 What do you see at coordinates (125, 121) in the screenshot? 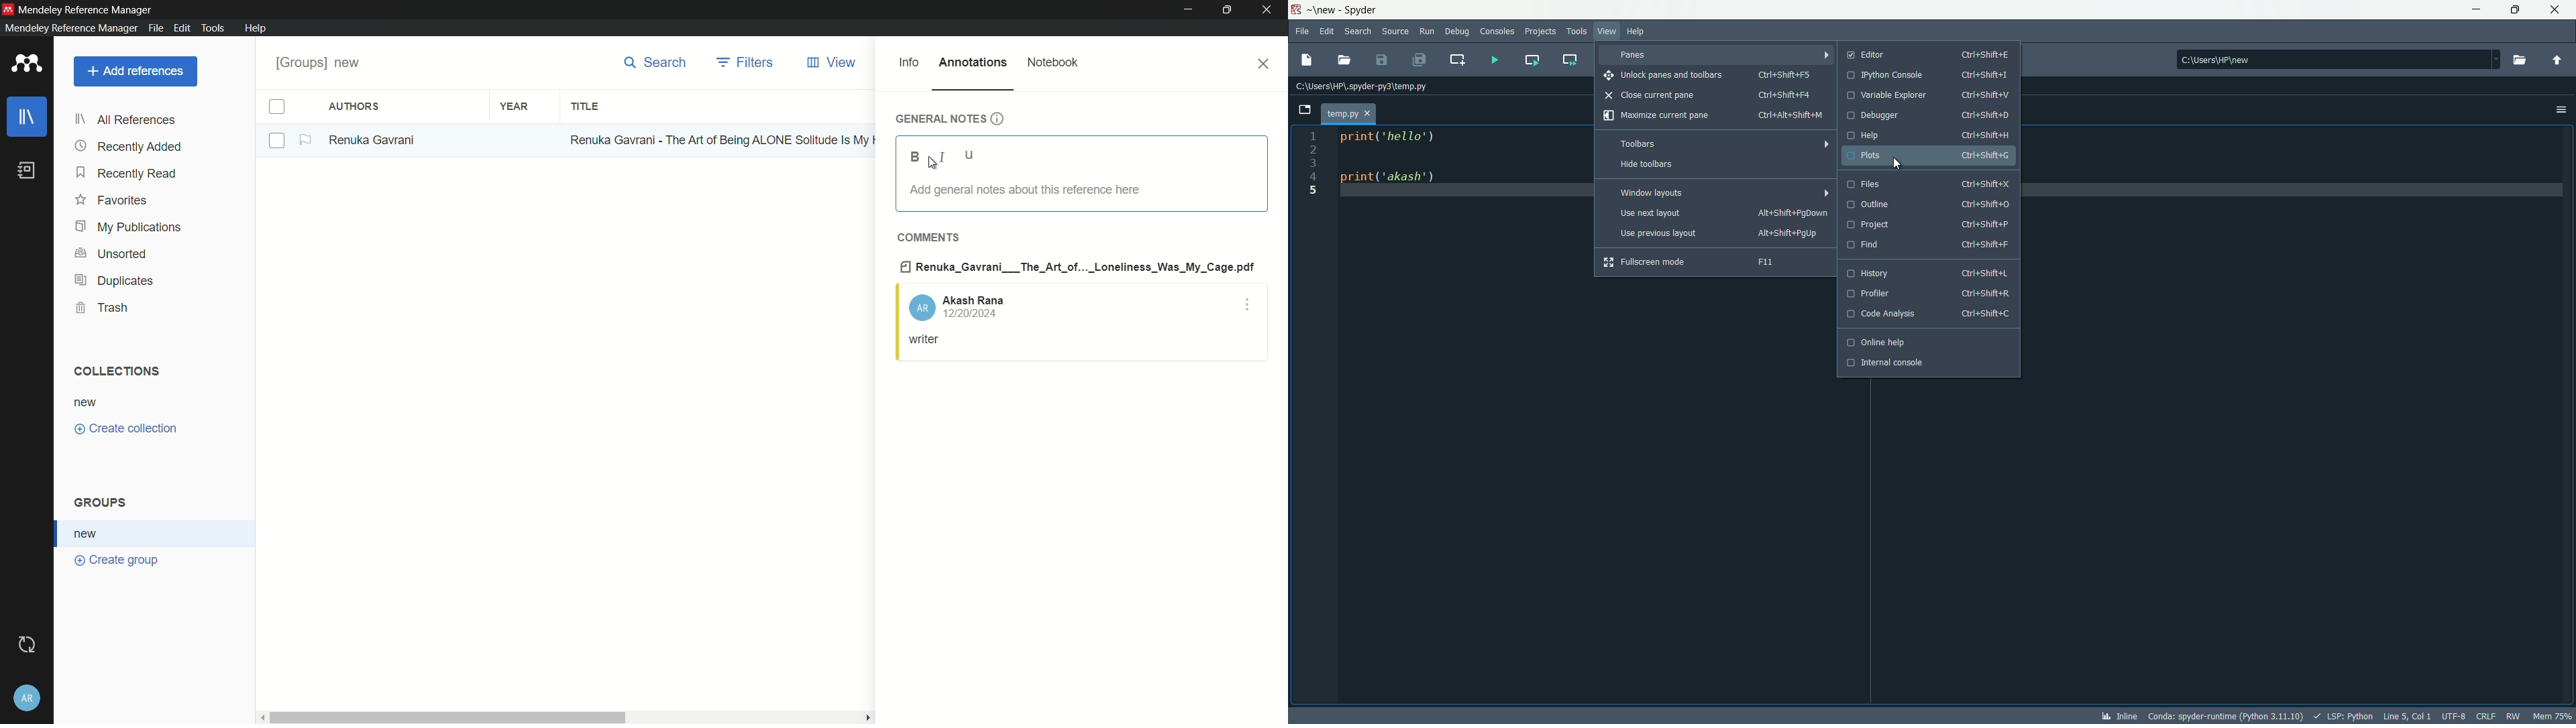
I see `all references` at bounding box center [125, 121].